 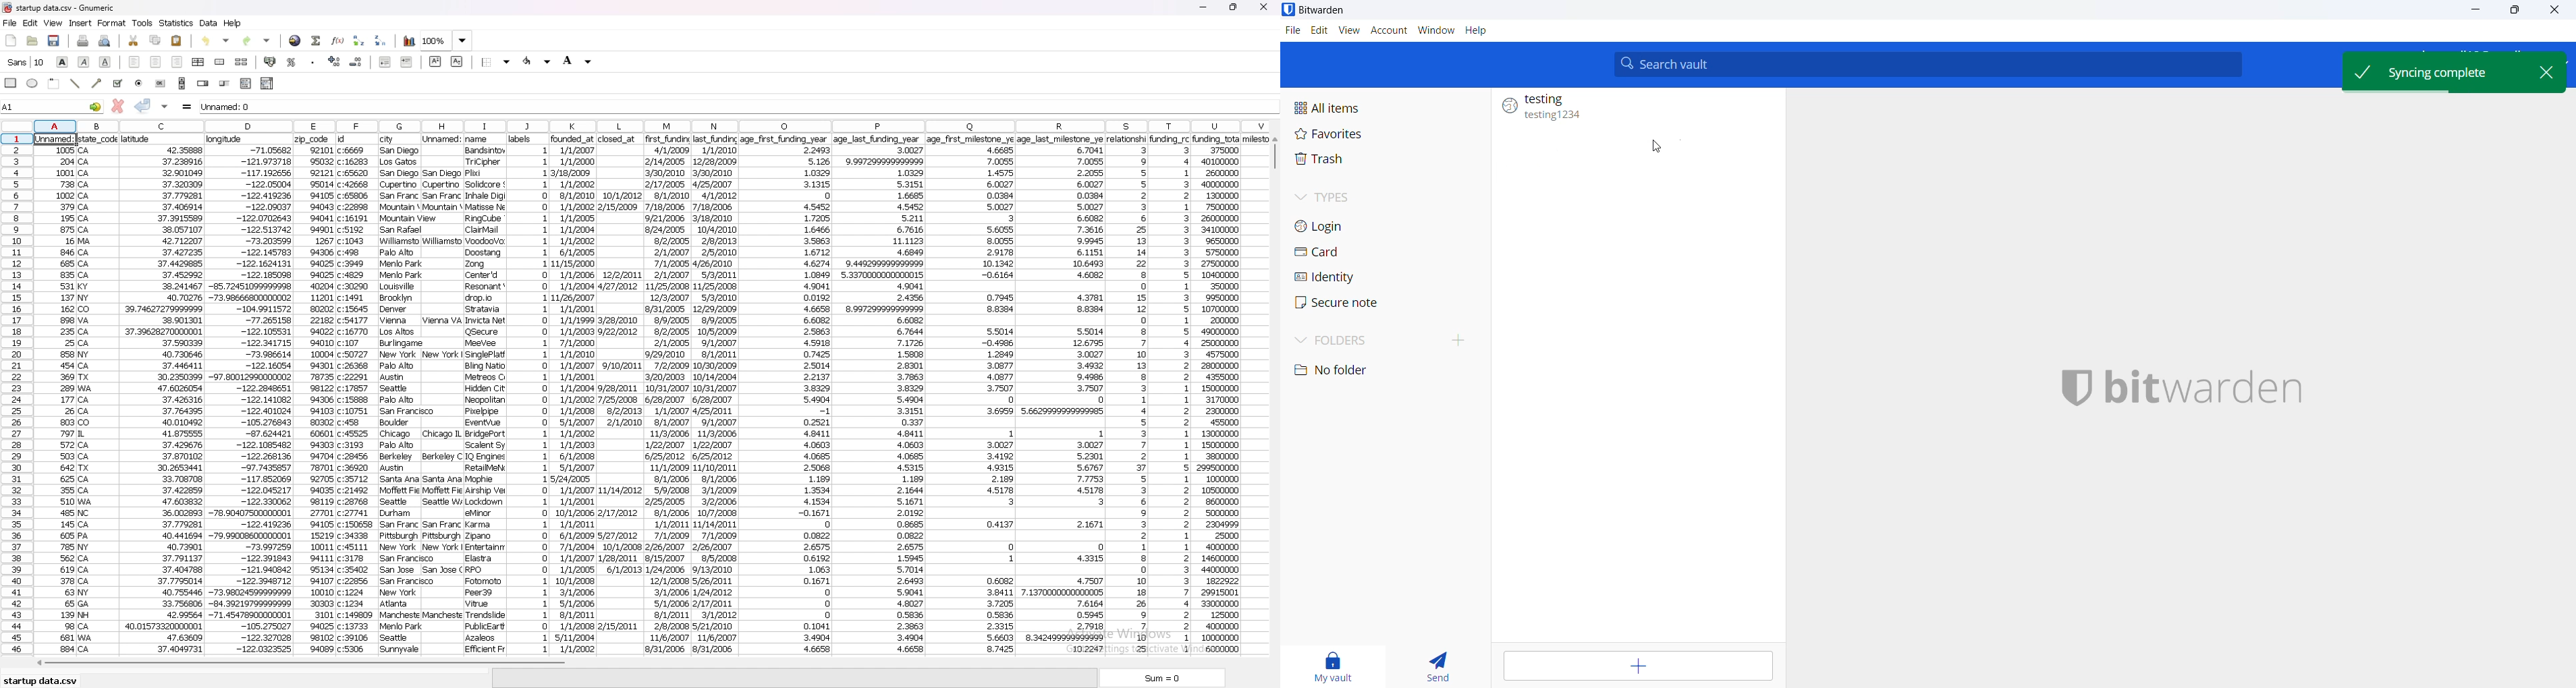 I want to click on add, so click(x=1636, y=666).